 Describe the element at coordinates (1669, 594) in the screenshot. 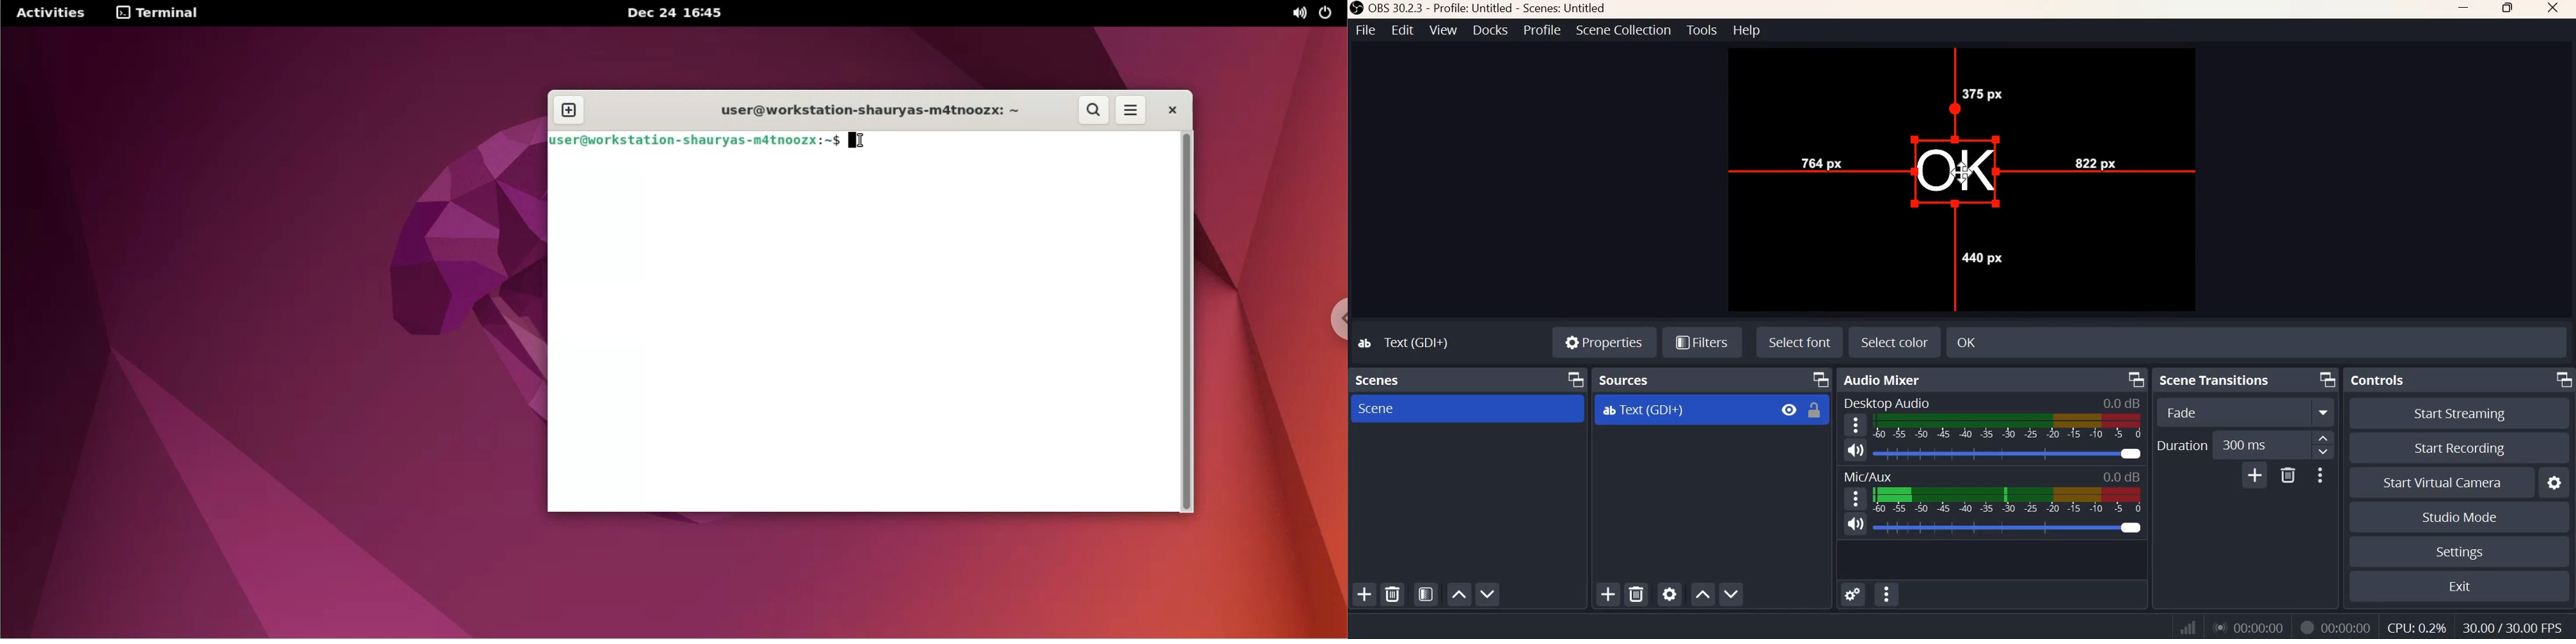

I see `Open source properties` at that location.